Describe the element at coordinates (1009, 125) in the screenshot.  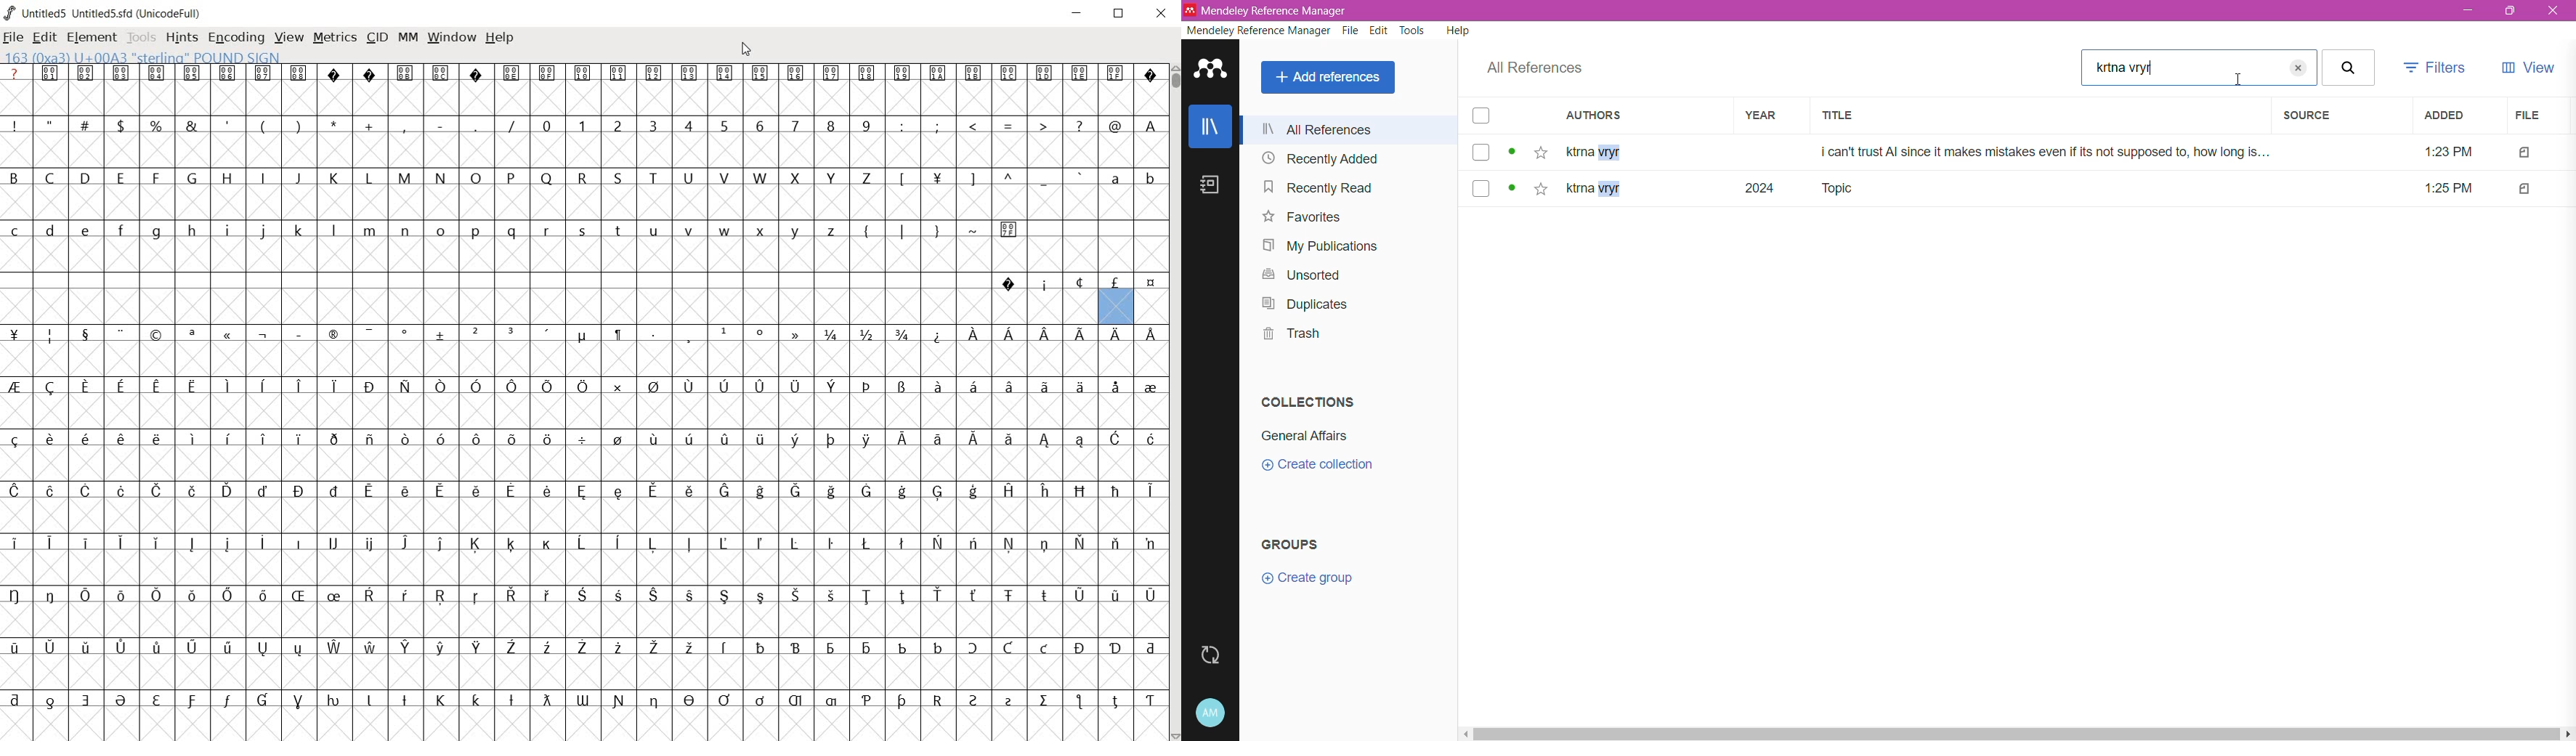
I see `=` at that location.